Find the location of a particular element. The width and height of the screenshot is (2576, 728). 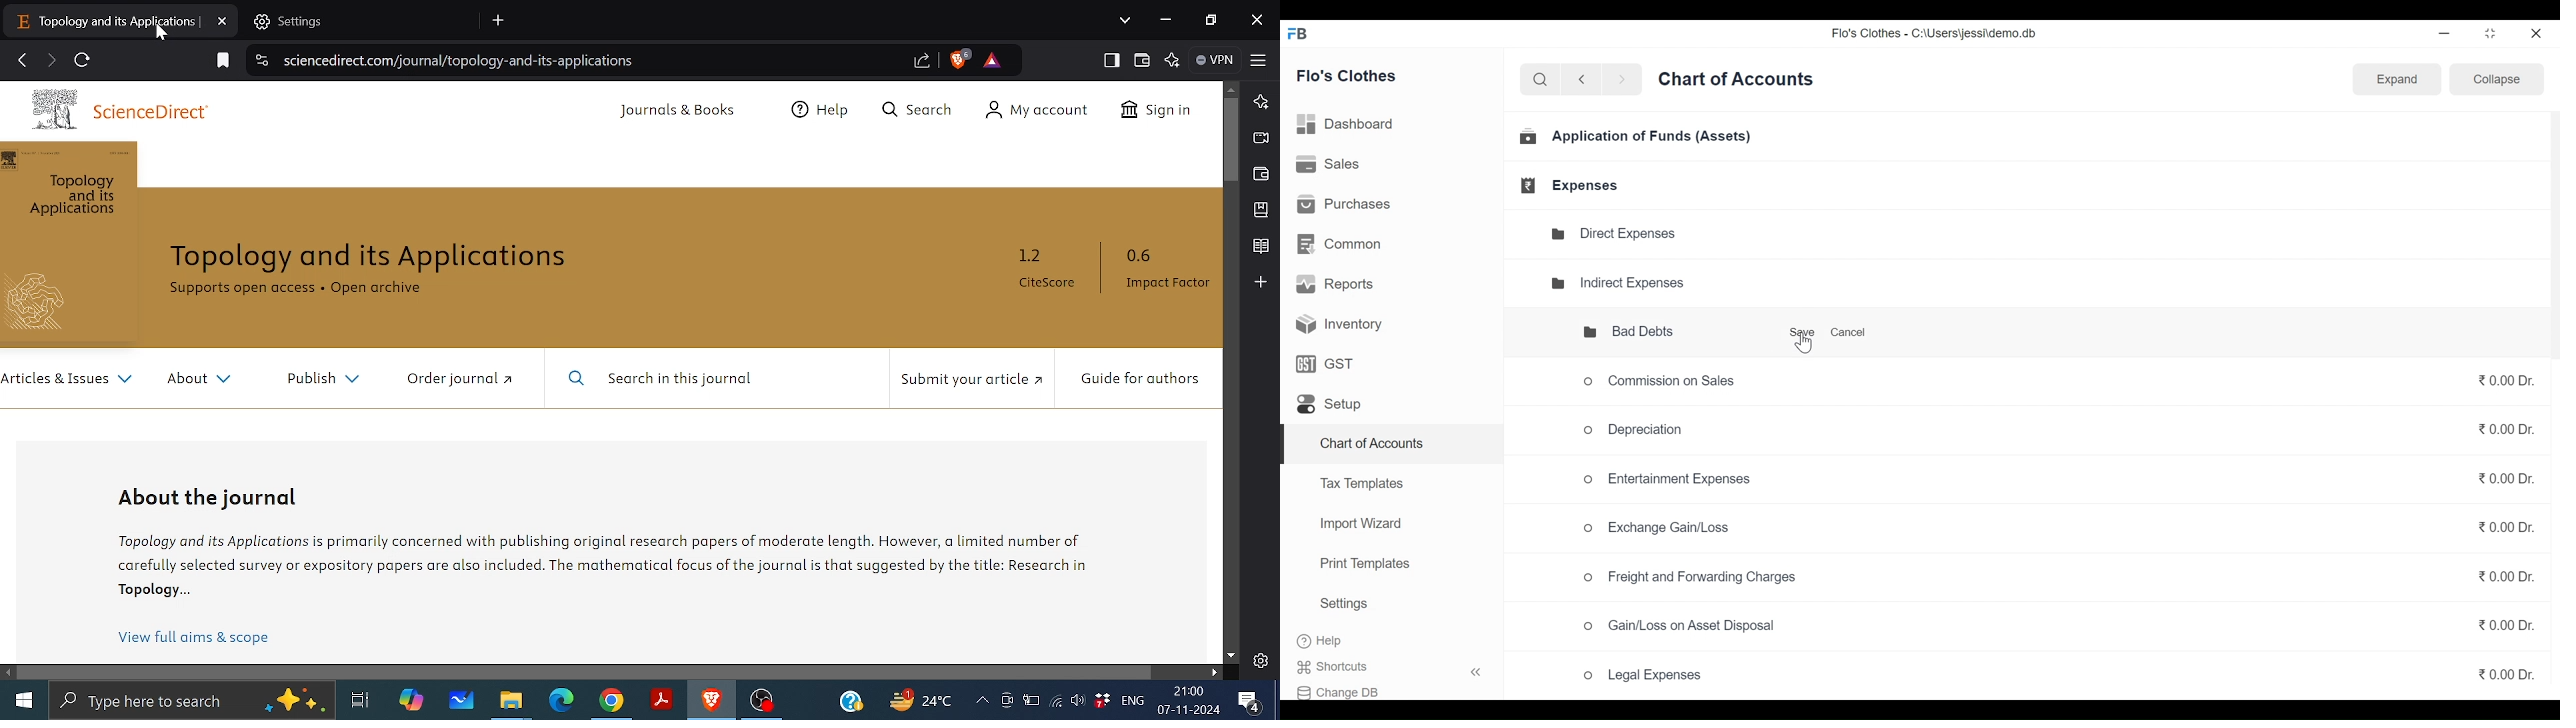

Shortcuts is located at coordinates (1397, 667).